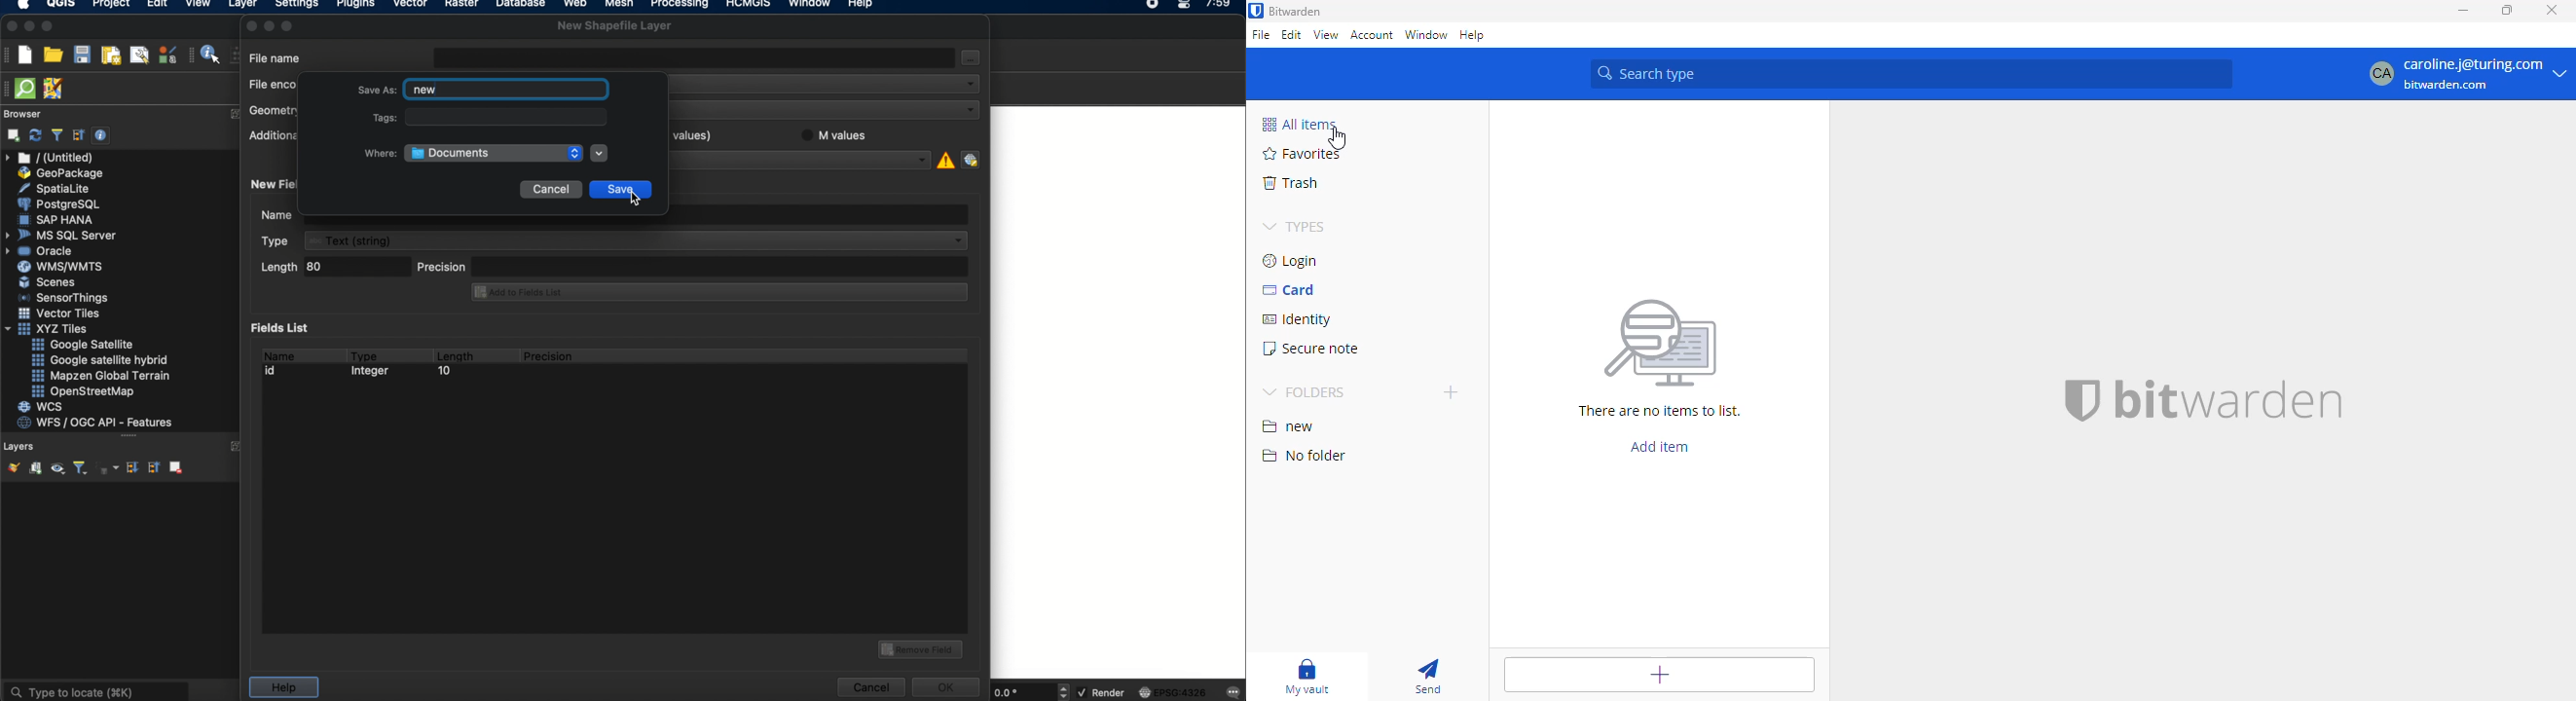 The image size is (2576, 728). What do you see at coordinates (425, 90) in the screenshot?
I see `new` at bounding box center [425, 90].